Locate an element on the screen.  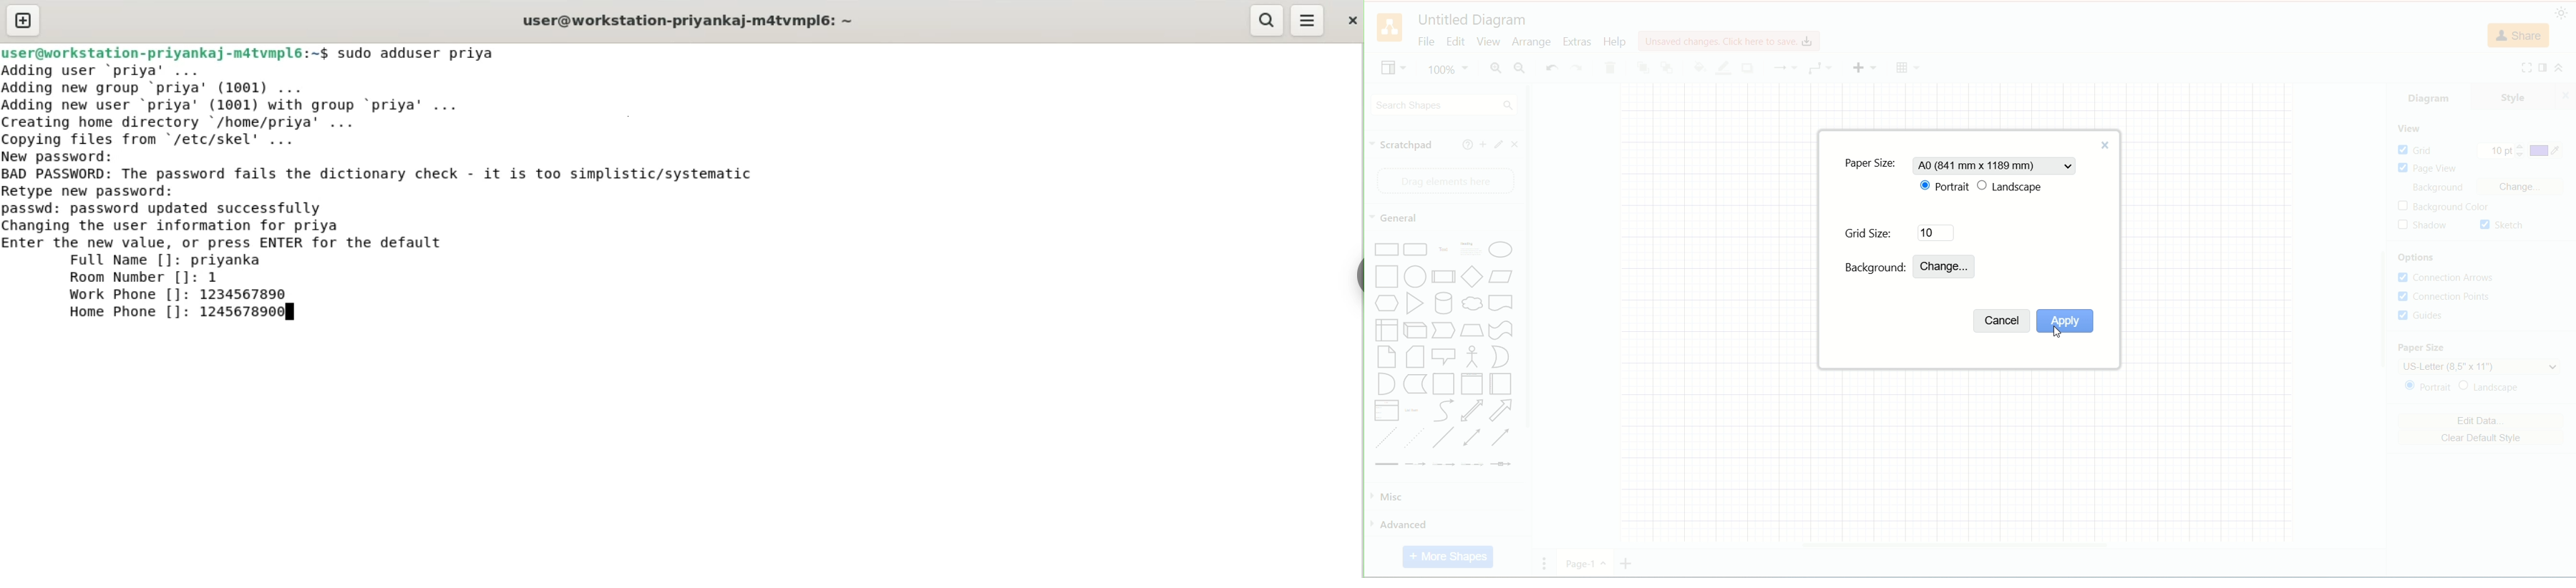
Heading with Text is located at coordinates (1472, 251).